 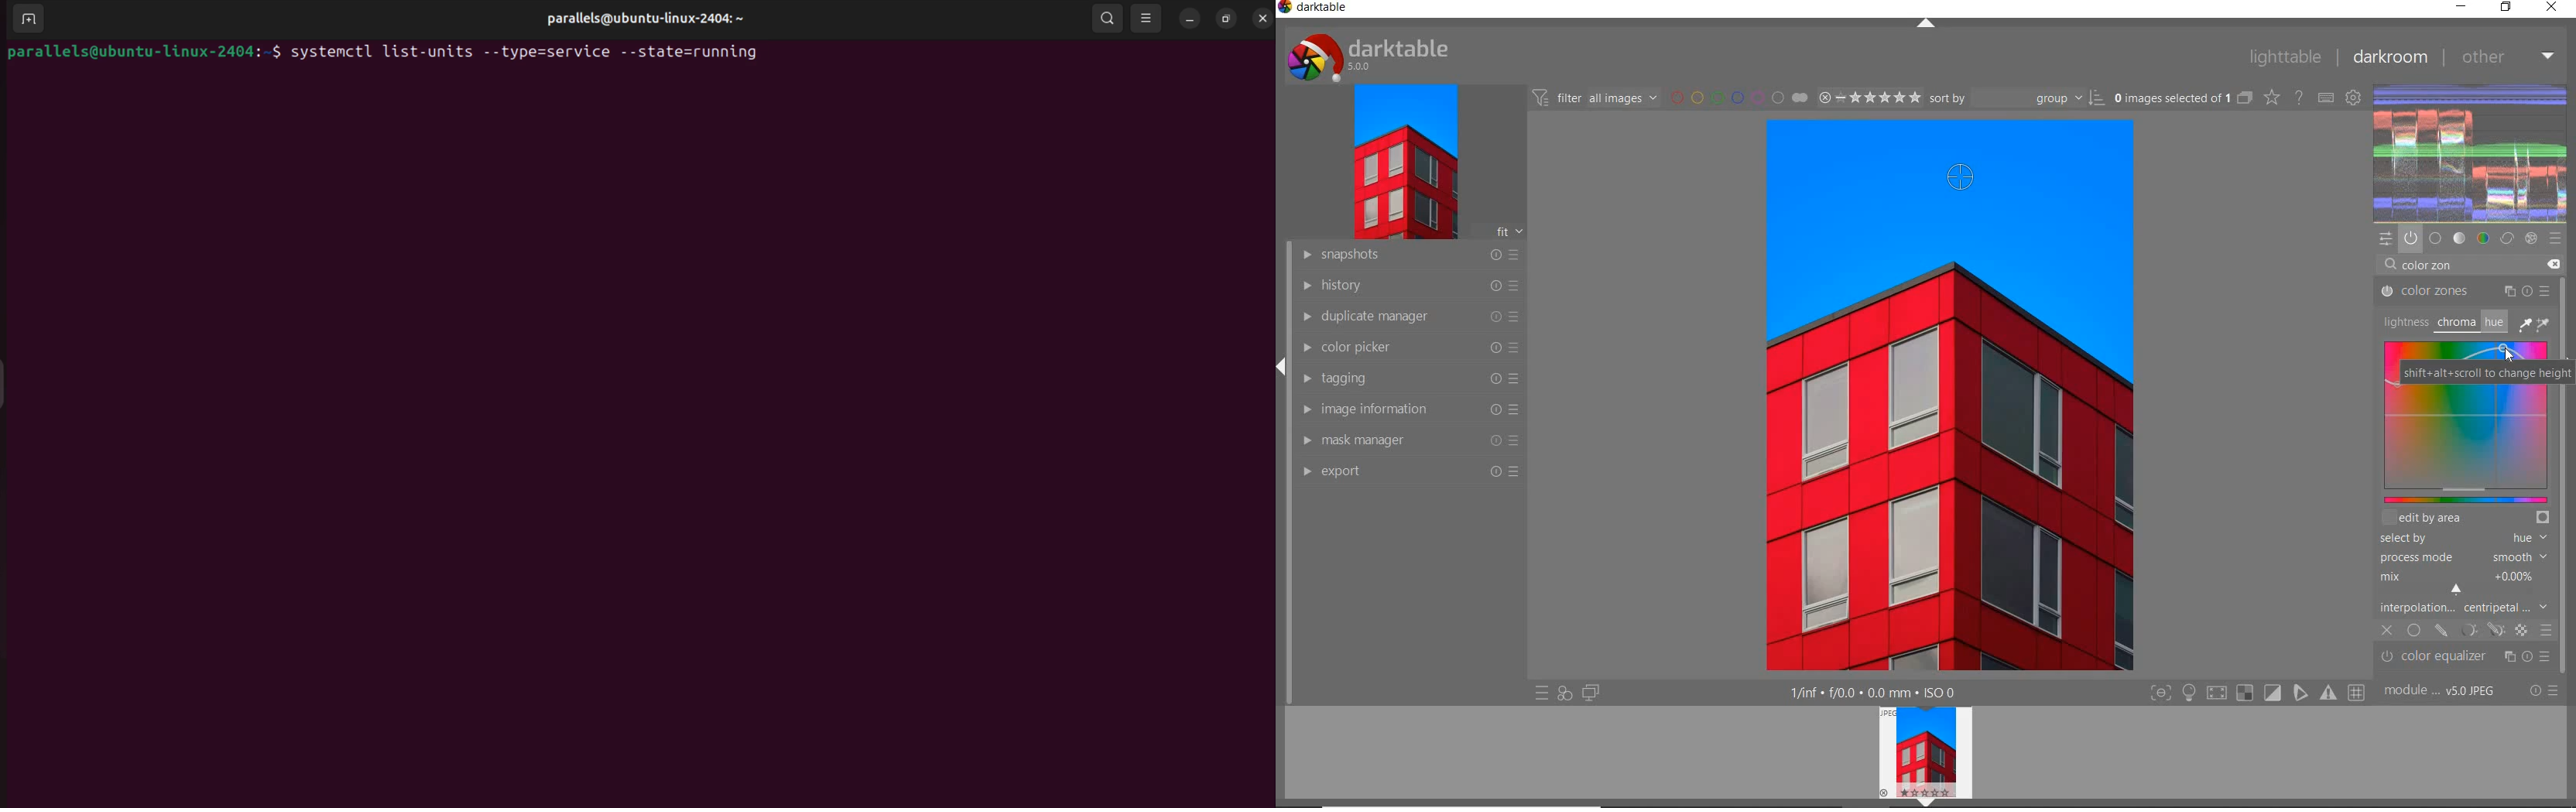 I want to click on color picker, so click(x=1408, y=350).